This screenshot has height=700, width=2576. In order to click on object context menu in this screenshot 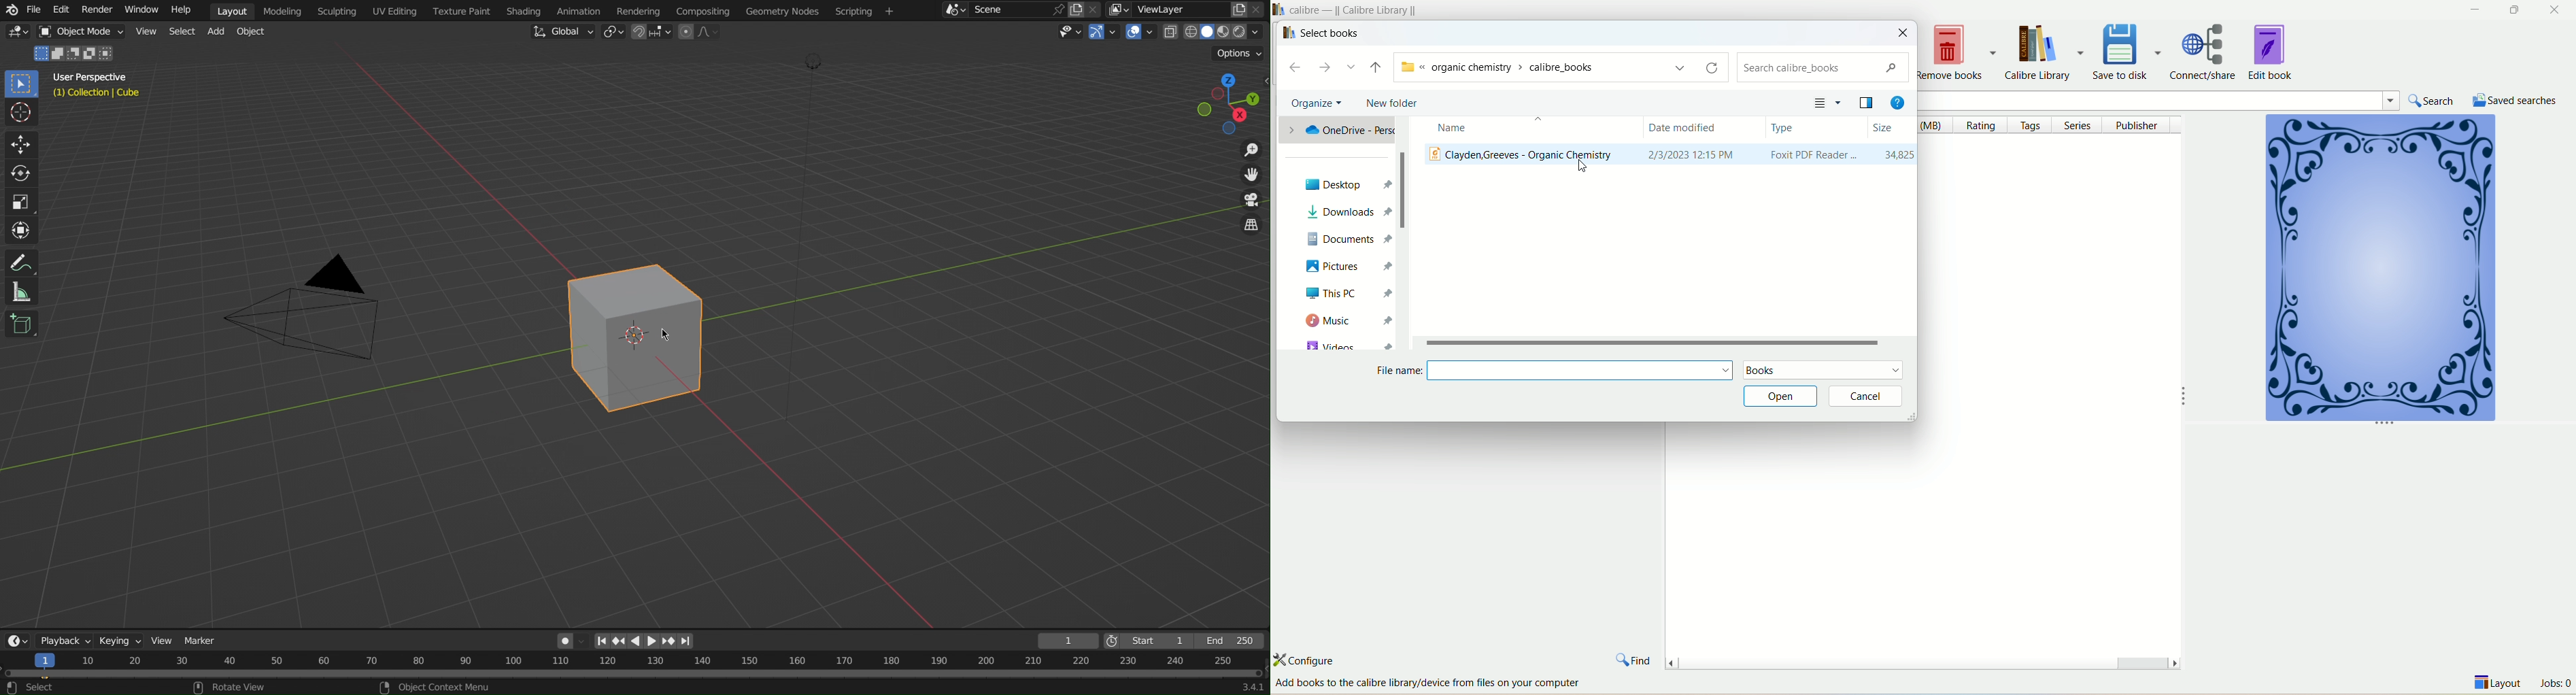, I will do `click(439, 686)`.